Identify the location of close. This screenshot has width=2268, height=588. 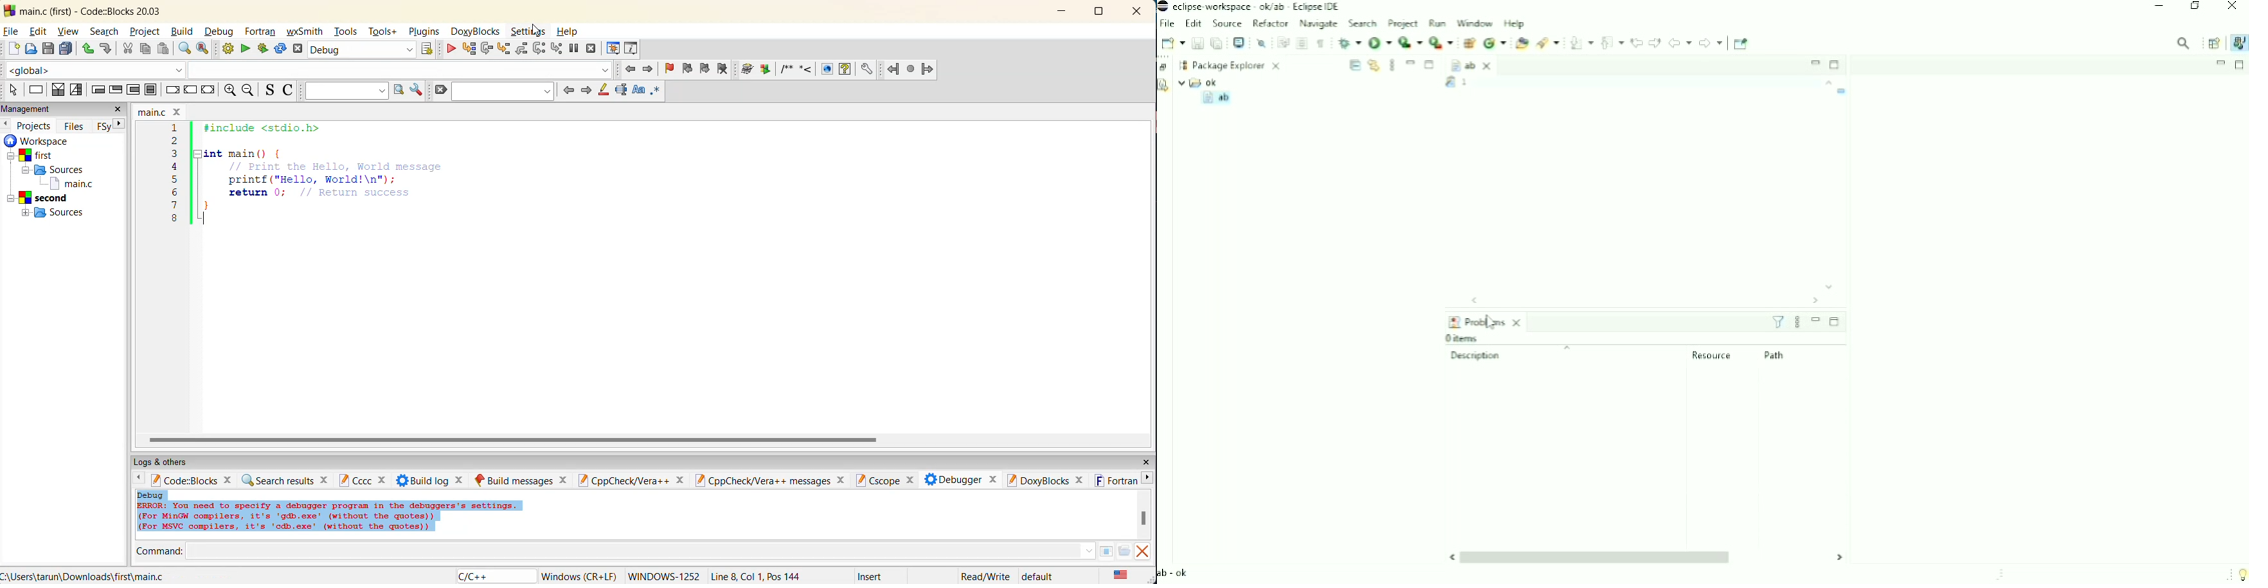
(1144, 462).